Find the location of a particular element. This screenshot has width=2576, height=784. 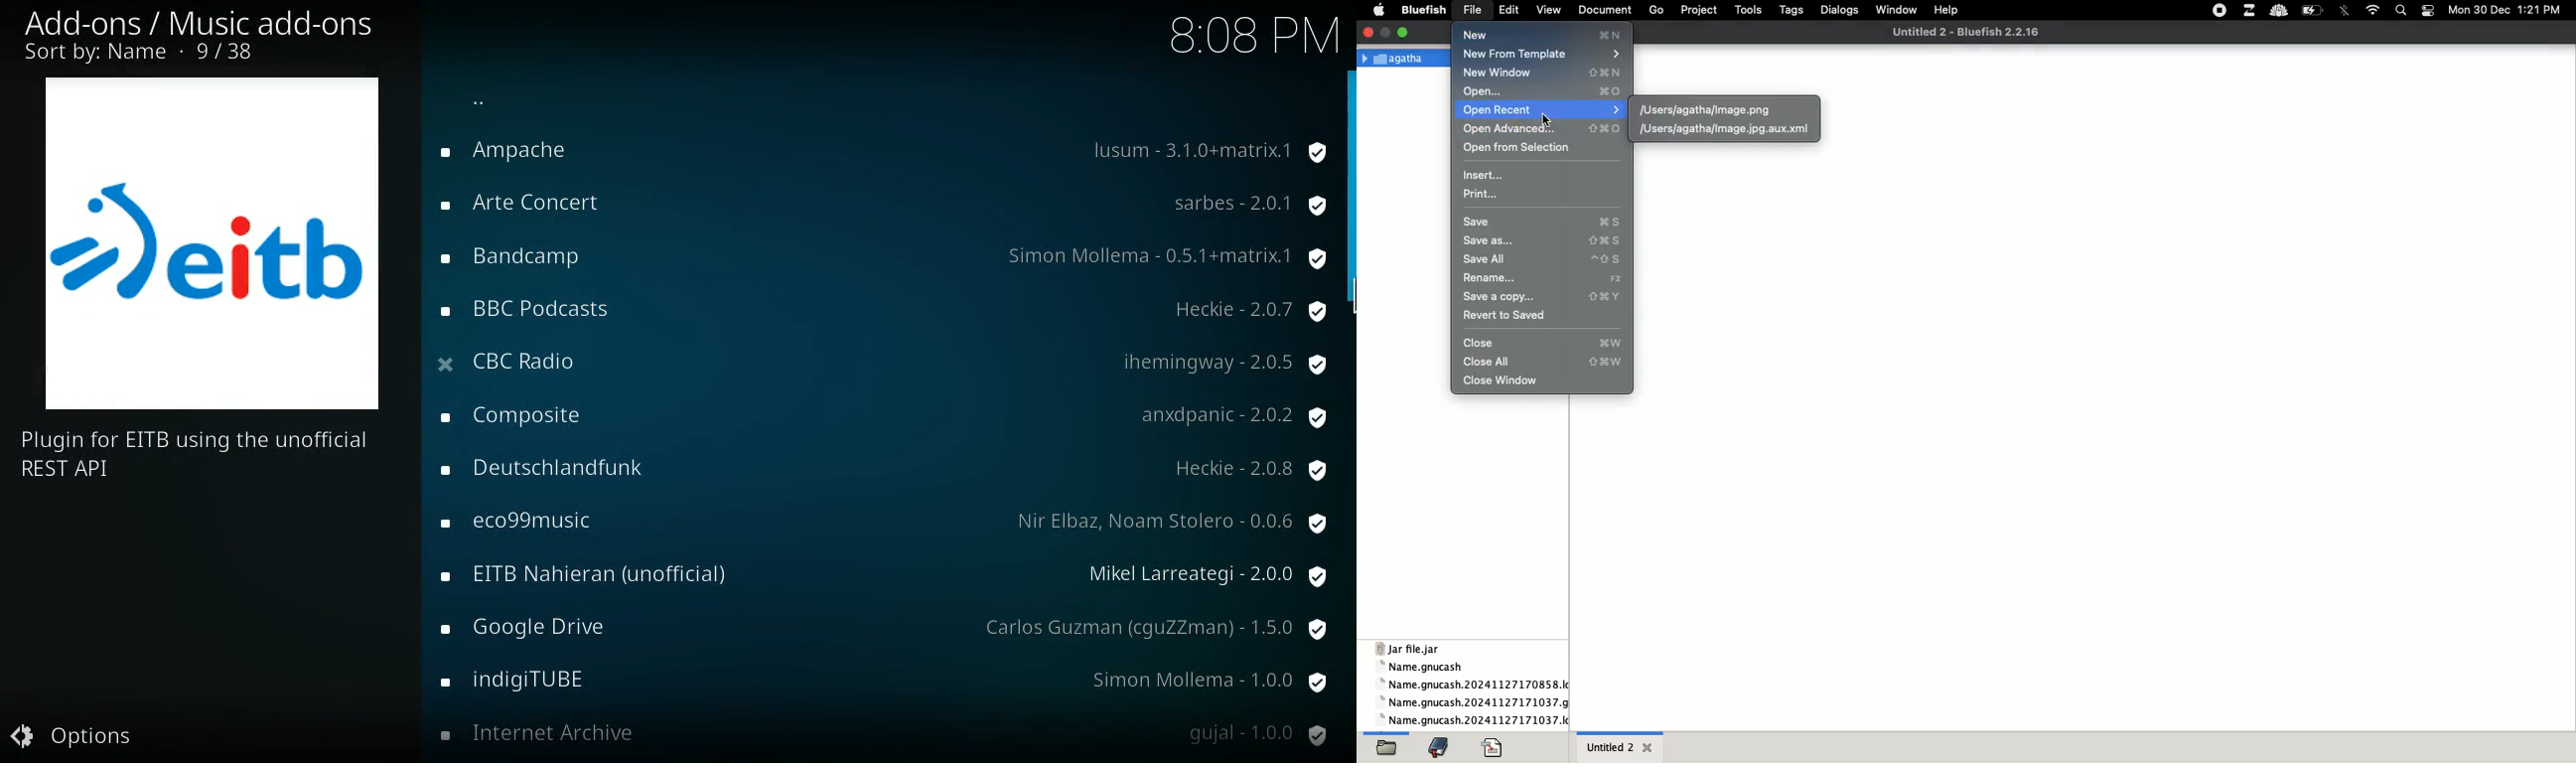

provide is located at coordinates (1208, 575).